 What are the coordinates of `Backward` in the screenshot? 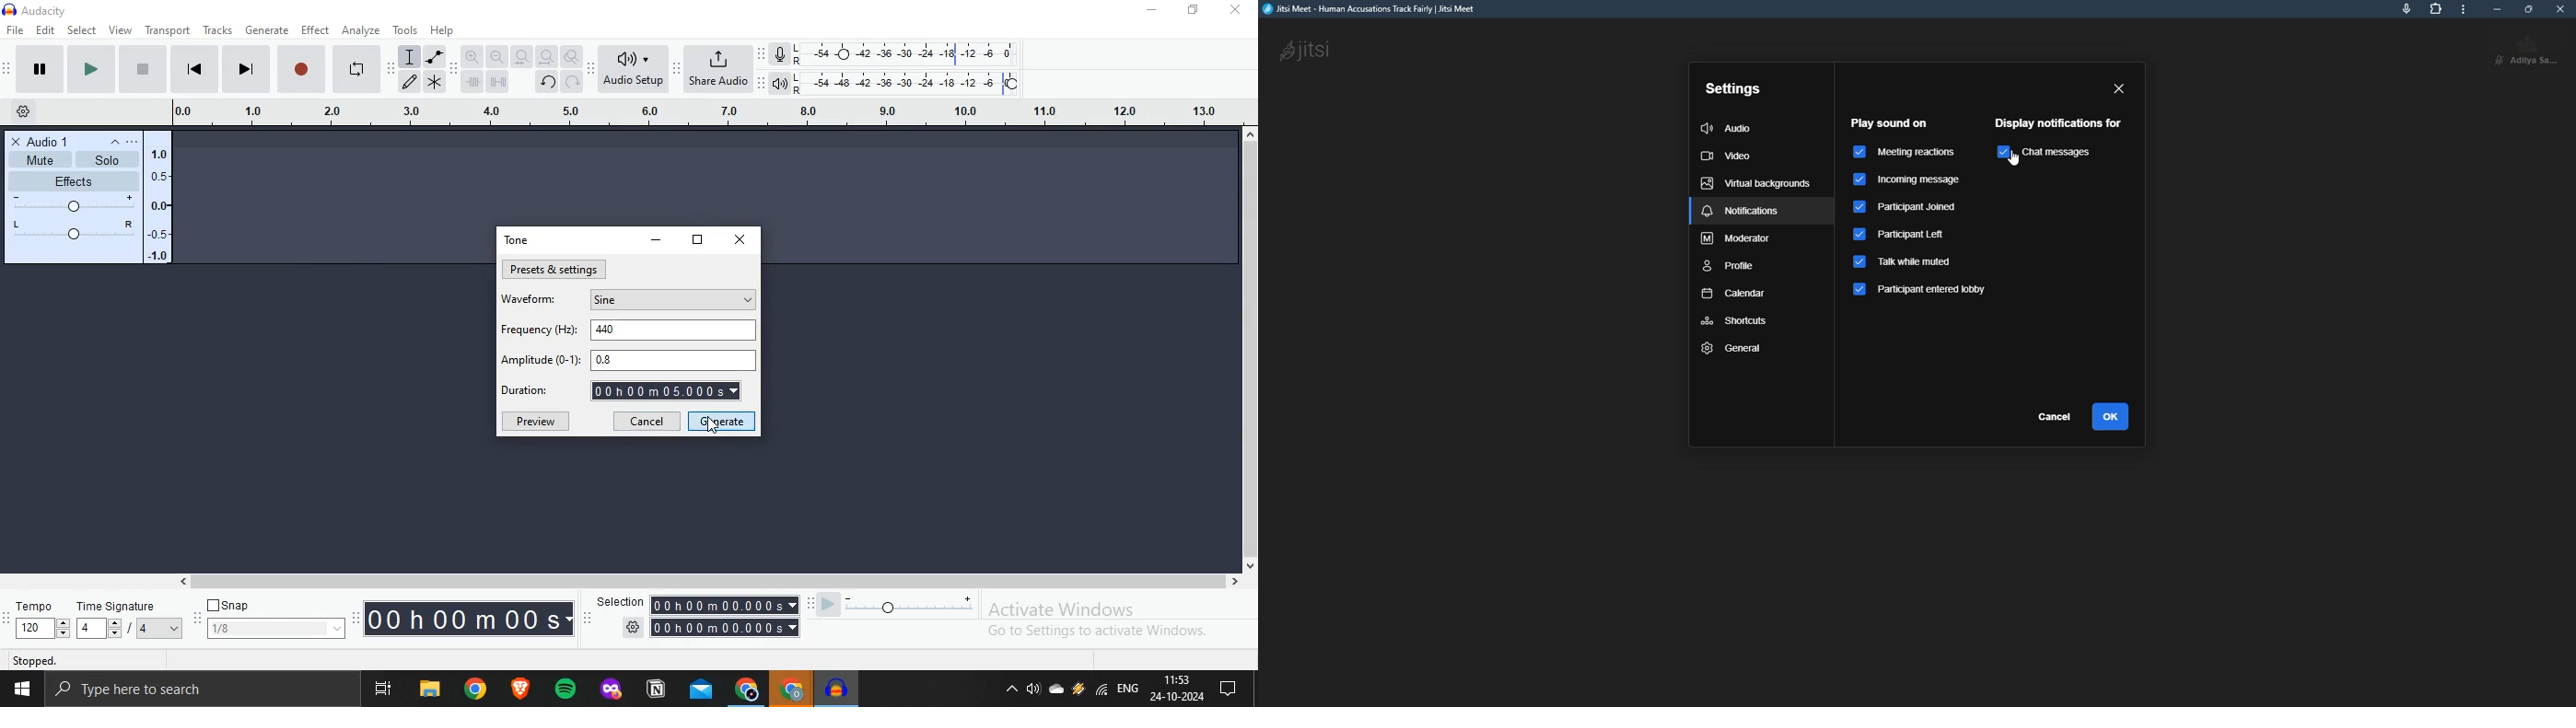 It's located at (199, 70).